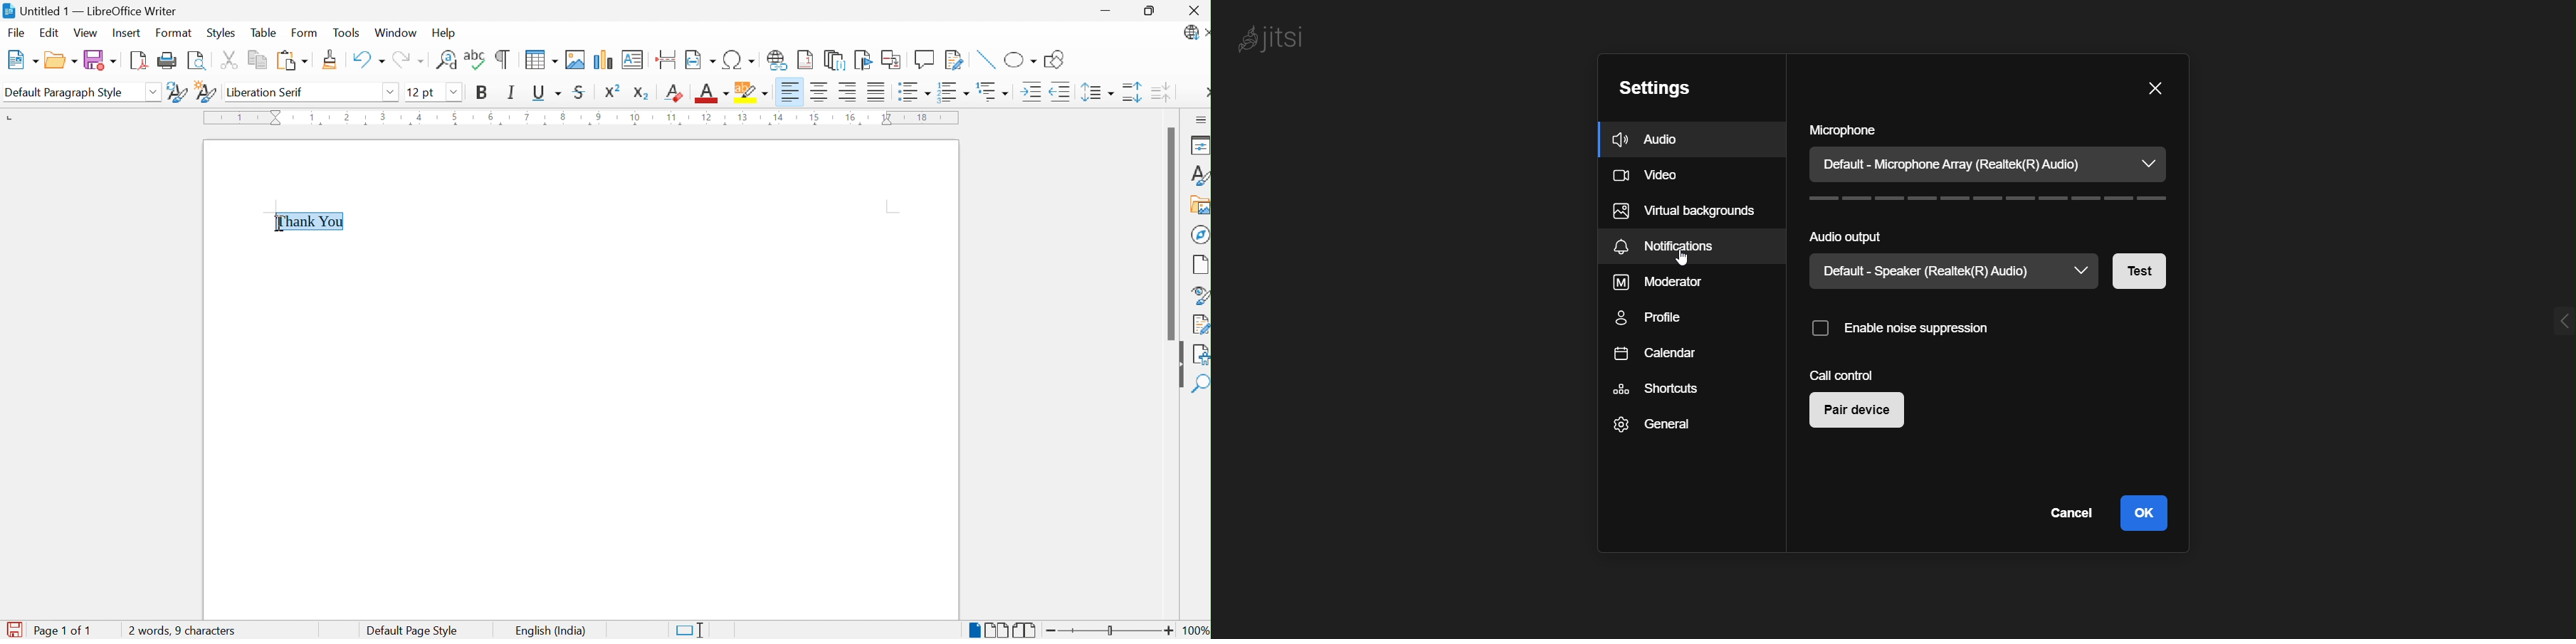  Describe the element at coordinates (62, 59) in the screenshot. I see `Open` at that location.